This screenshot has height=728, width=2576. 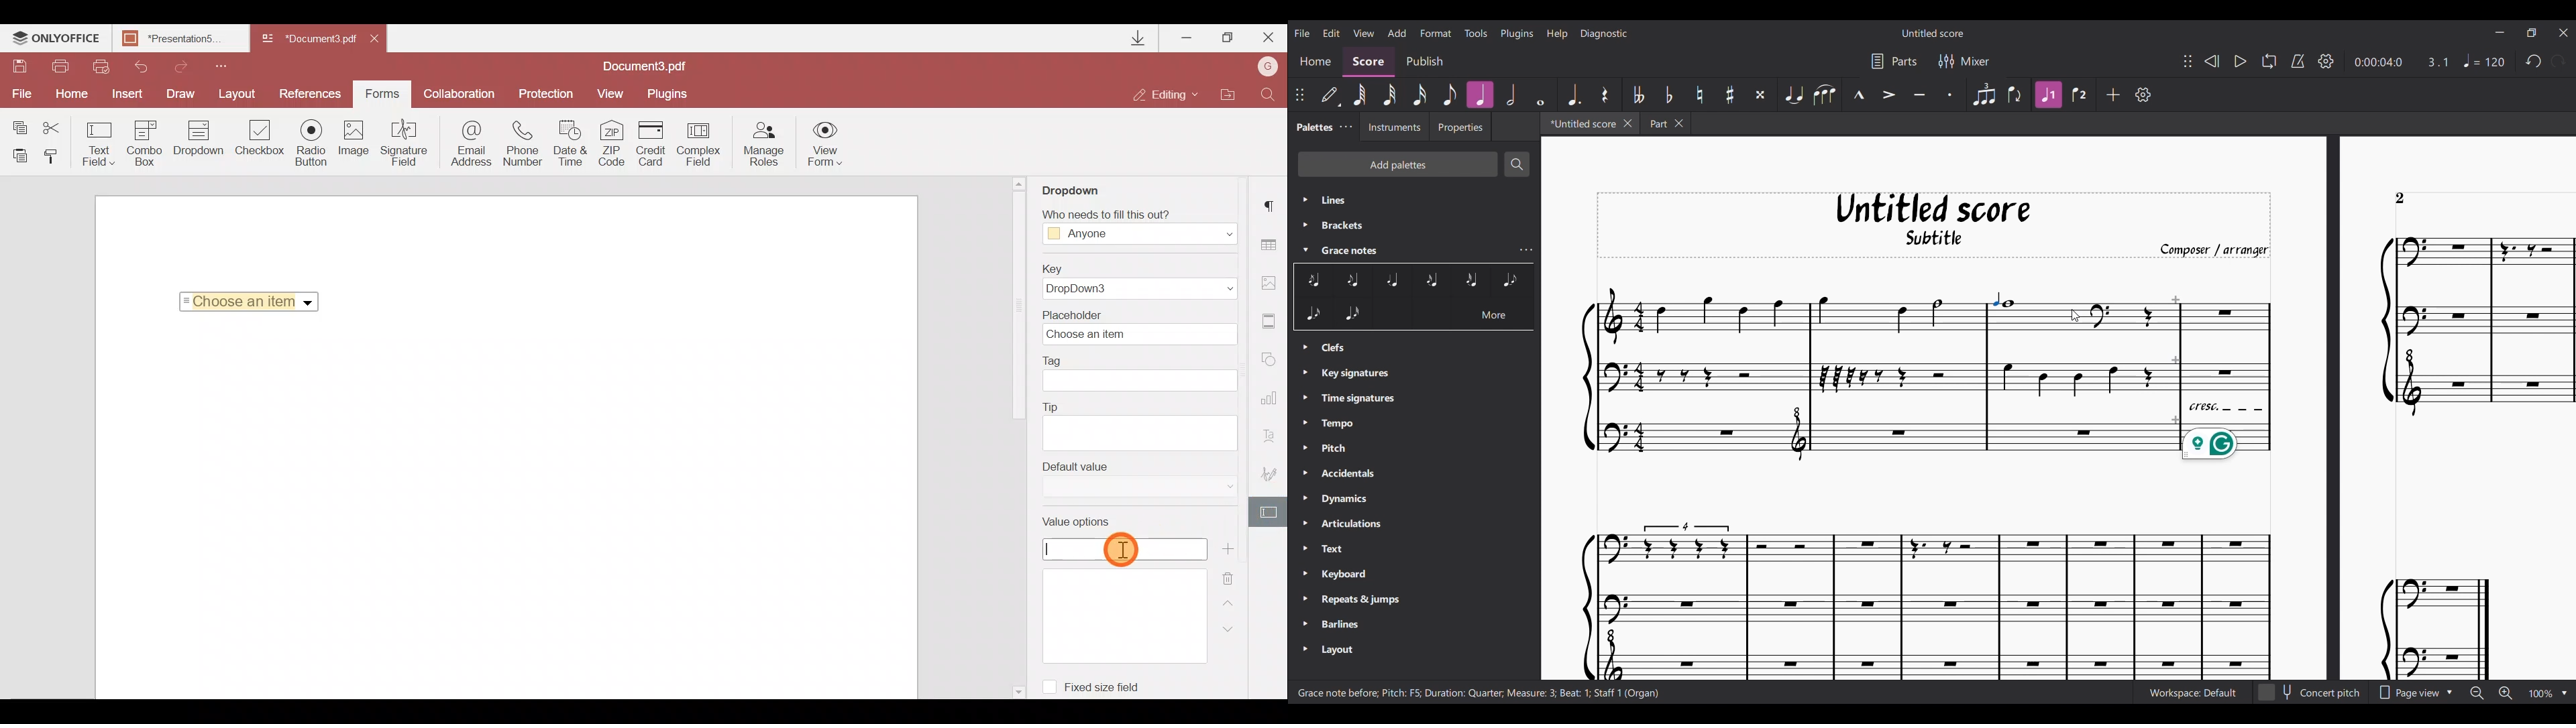 What do you see at coordinates (1346, 127) in the screenshot?
I see `Close/Undock Palette tab` at bounding box center [1346, 127].